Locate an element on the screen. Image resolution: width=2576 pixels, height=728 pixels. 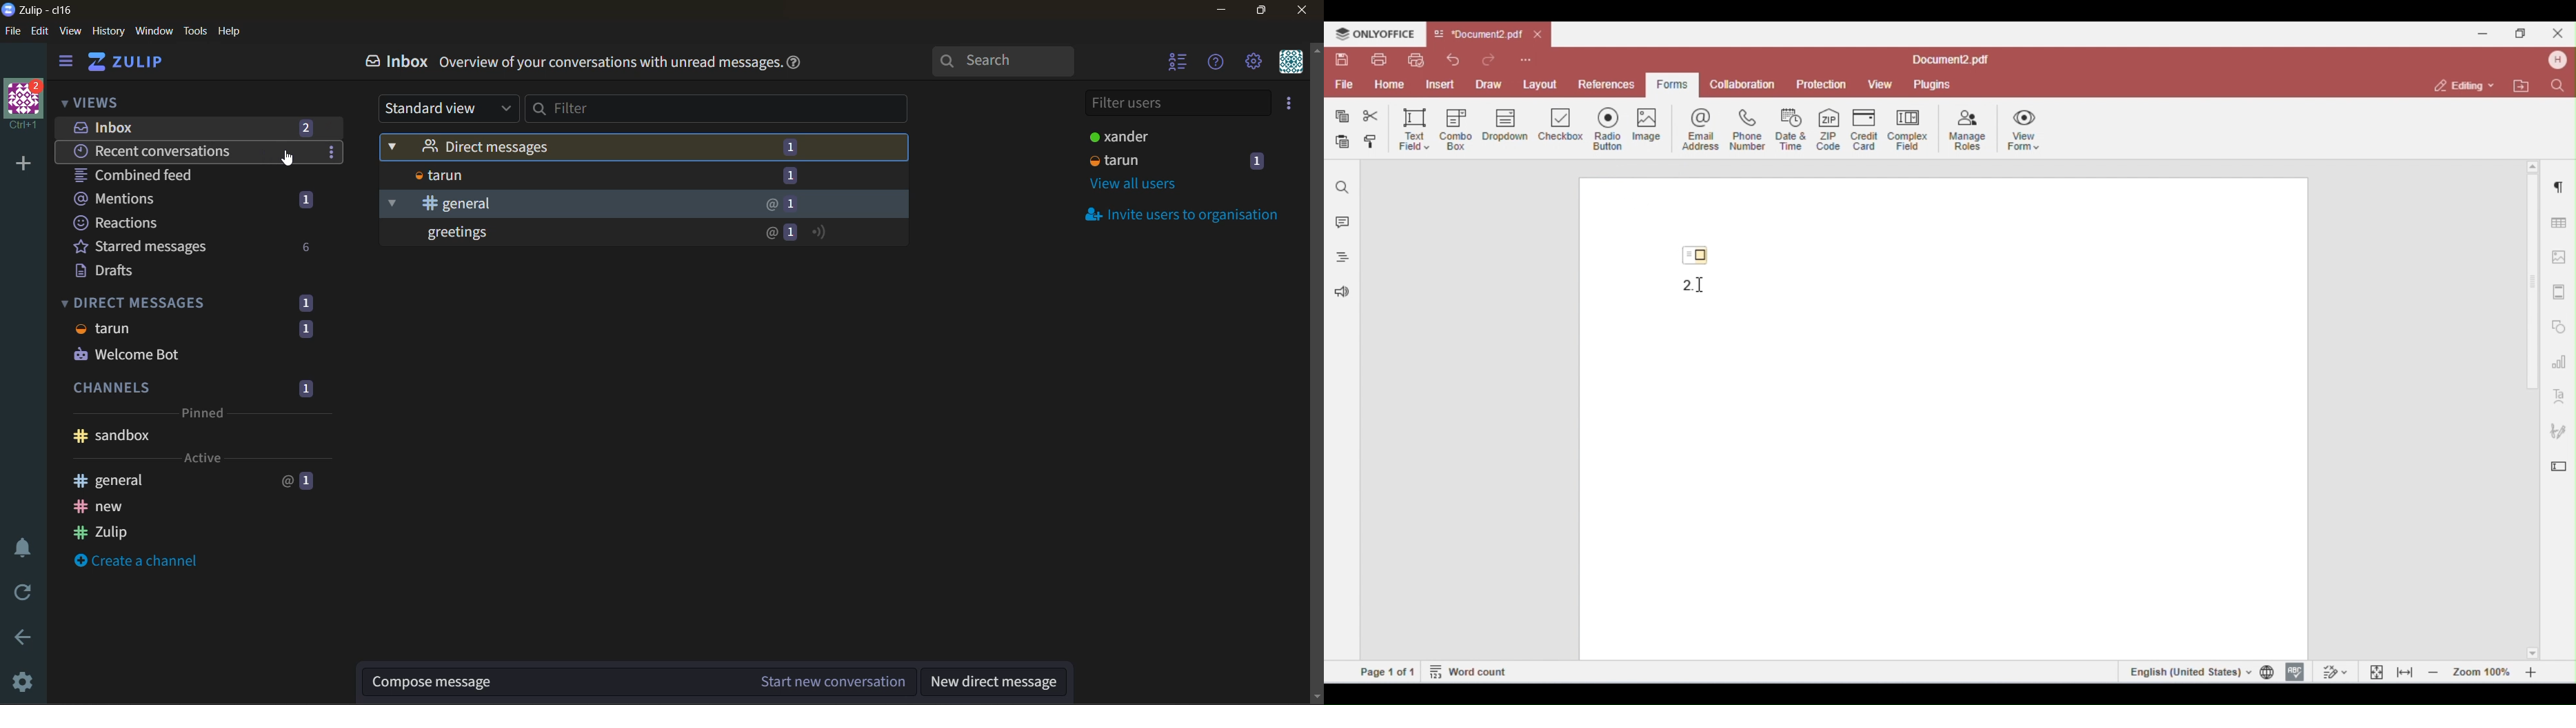
invite users to organisation is located at coordinates (1187, 216).